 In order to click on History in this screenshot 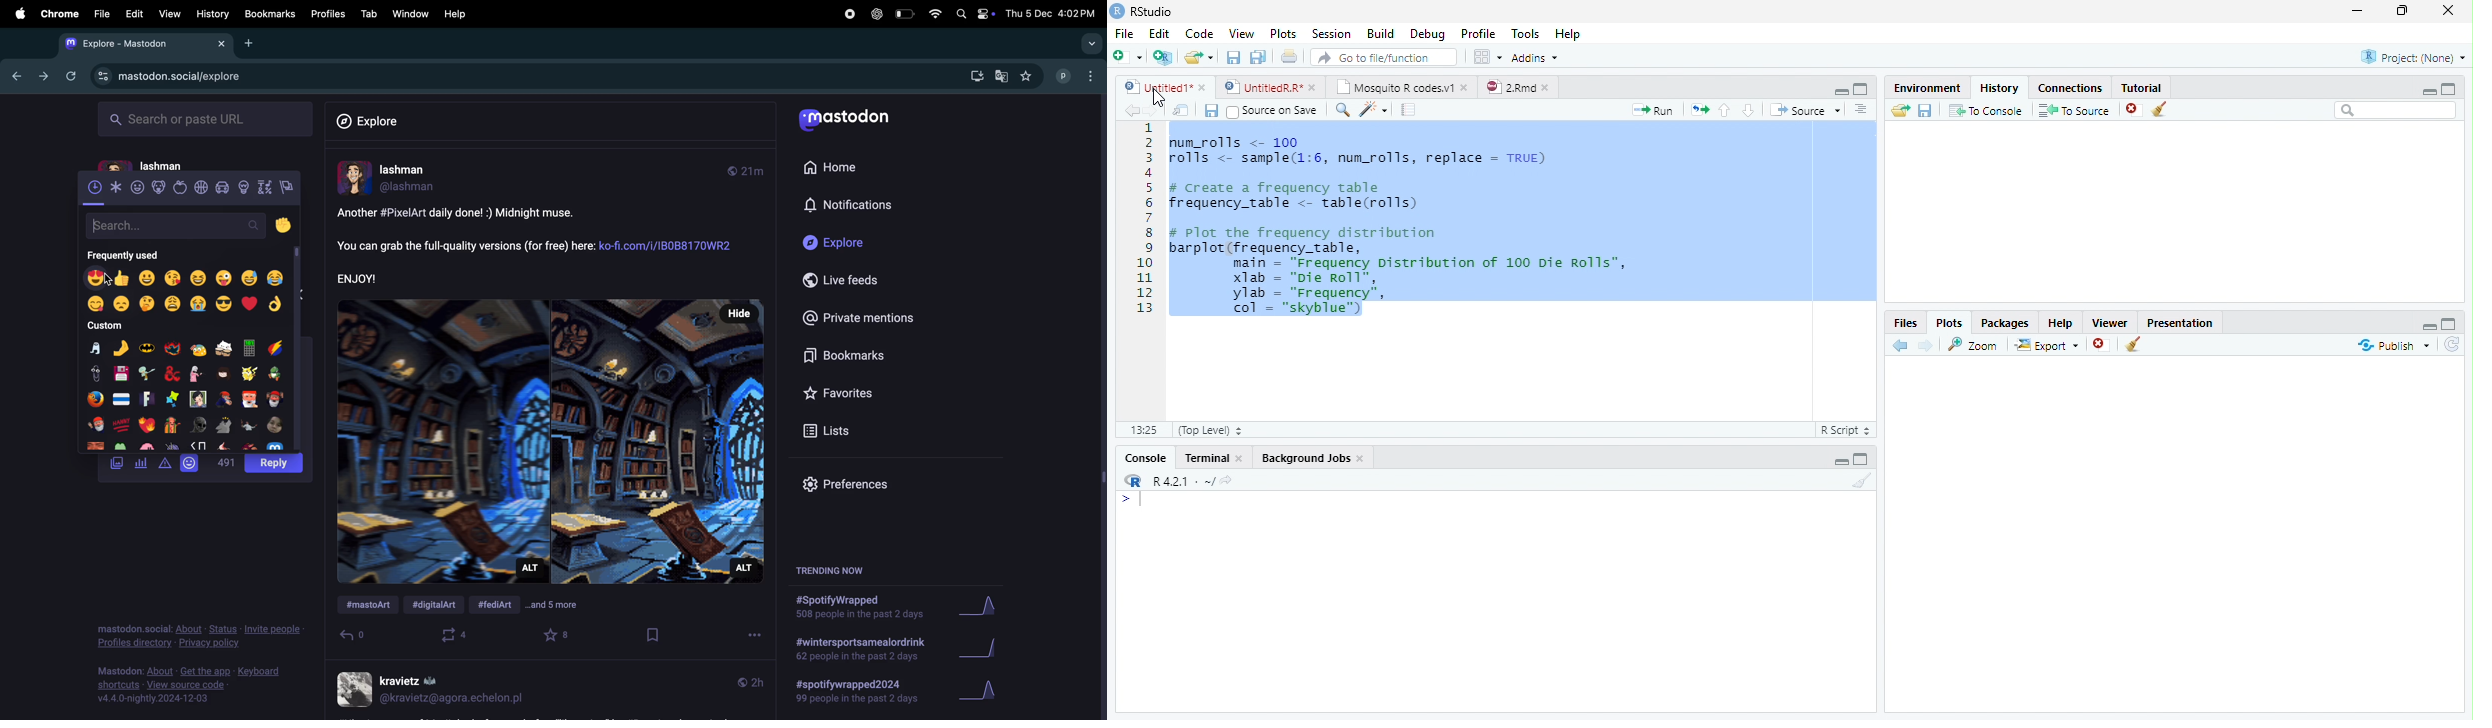, I will do `click(2000, 86)`.